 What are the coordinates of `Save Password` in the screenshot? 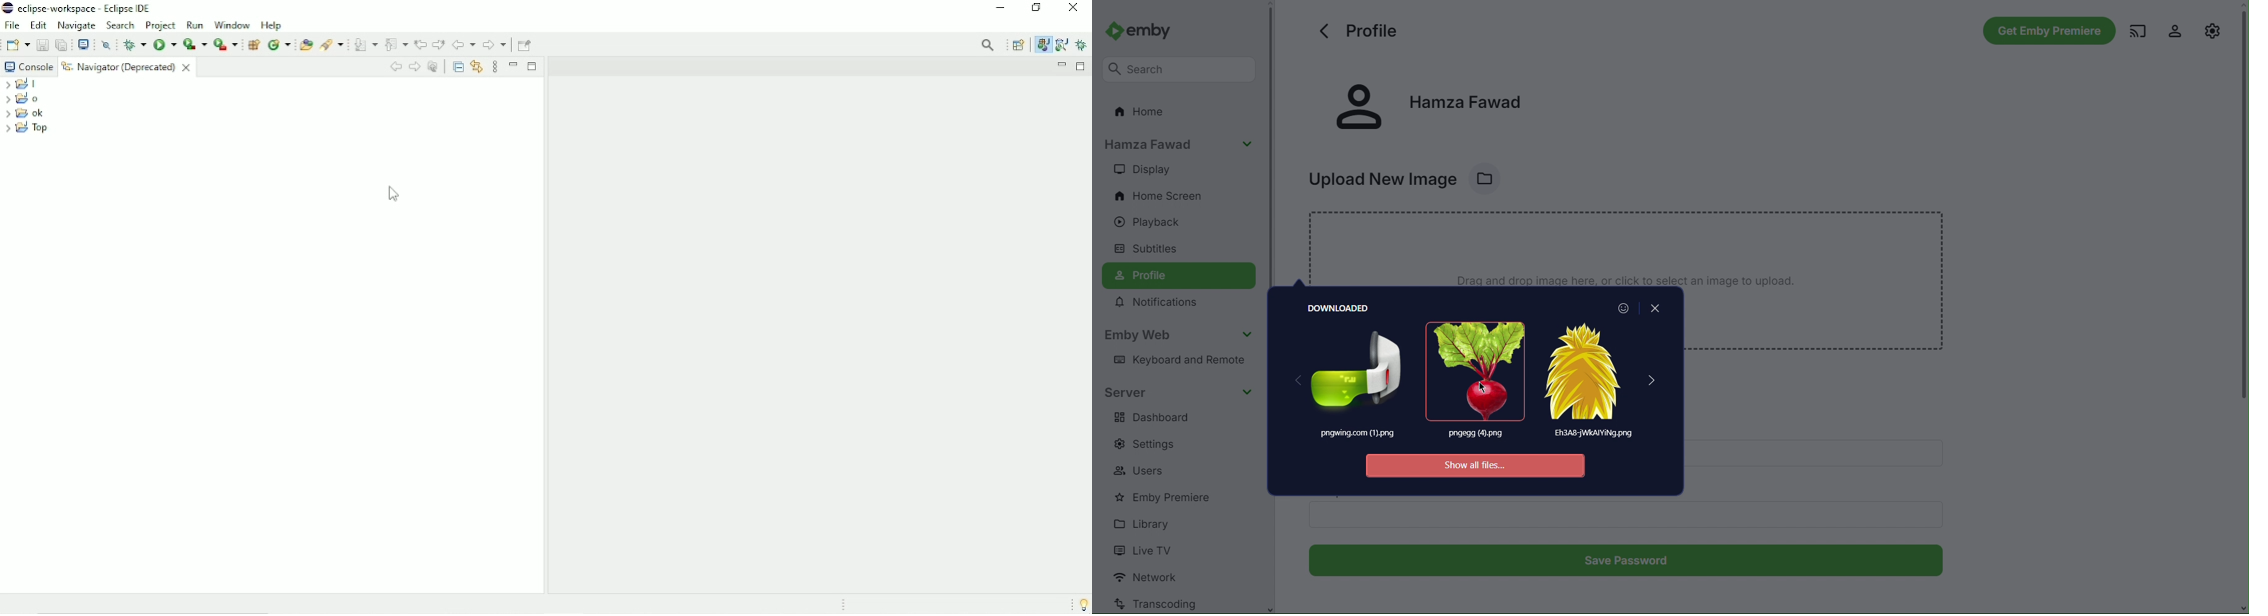 It's located at (1628, 563).